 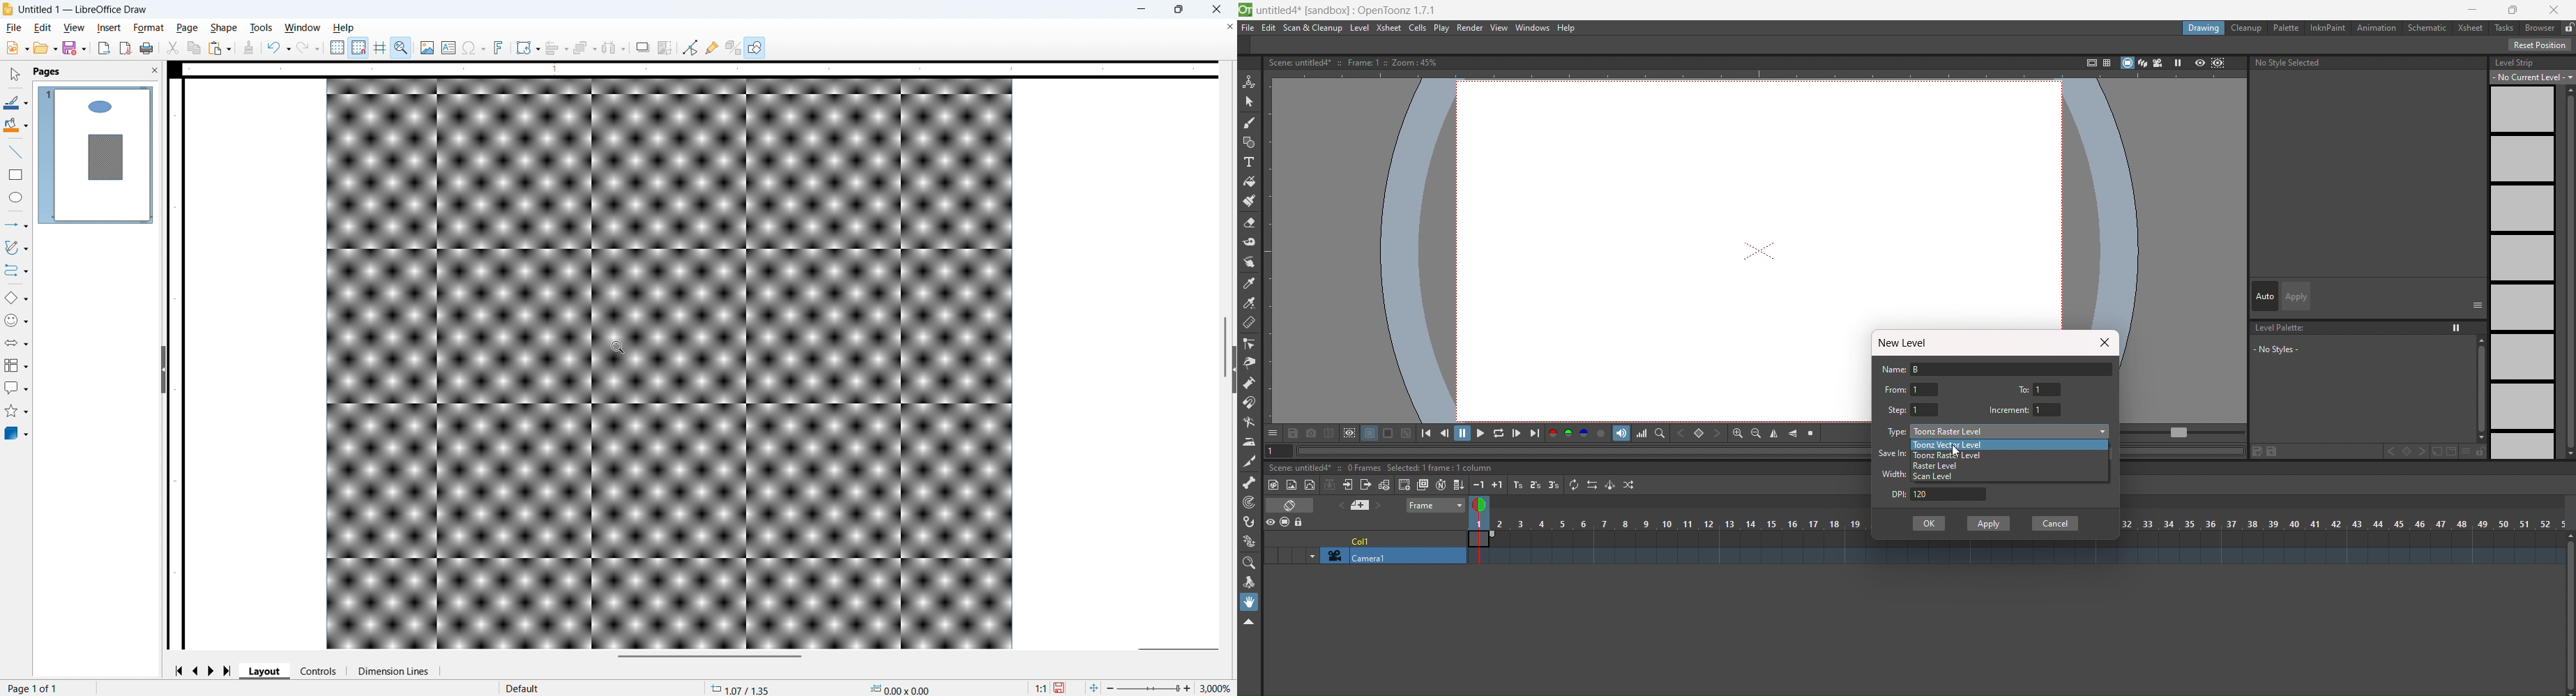 I want to click on Vertical ruler , so click(x=175, y=363).